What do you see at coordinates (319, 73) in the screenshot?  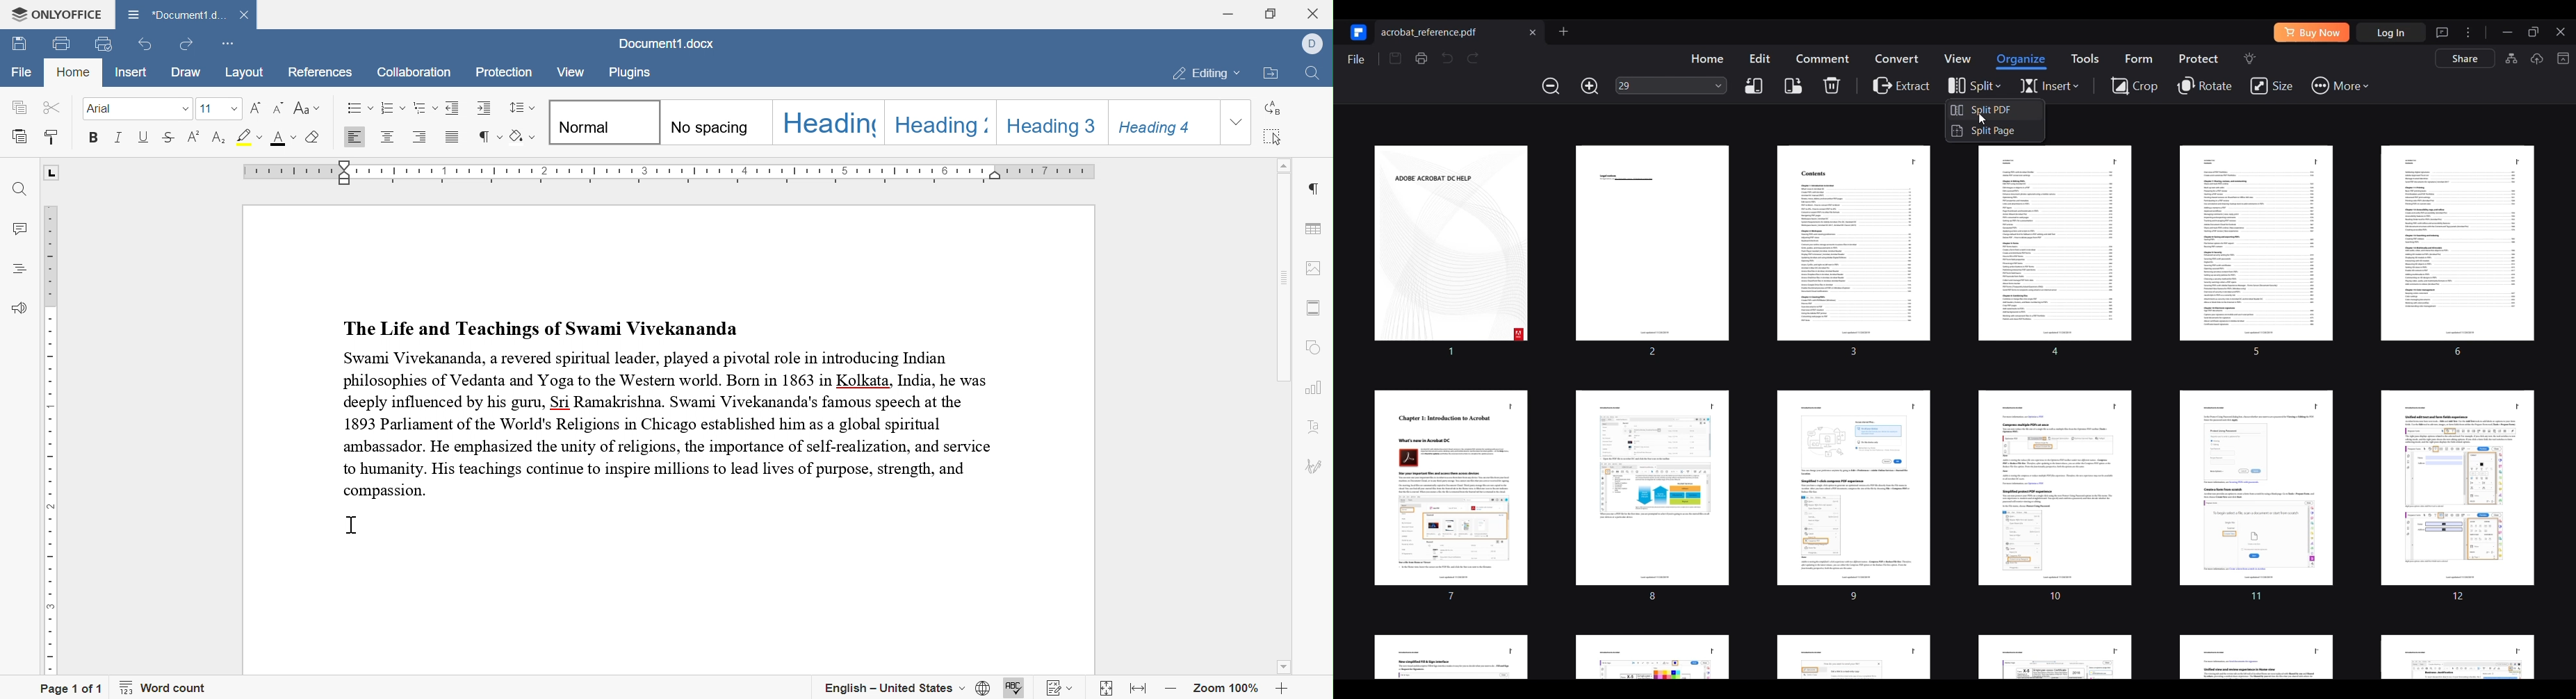 I see `references` at bounding box center [319, 73].